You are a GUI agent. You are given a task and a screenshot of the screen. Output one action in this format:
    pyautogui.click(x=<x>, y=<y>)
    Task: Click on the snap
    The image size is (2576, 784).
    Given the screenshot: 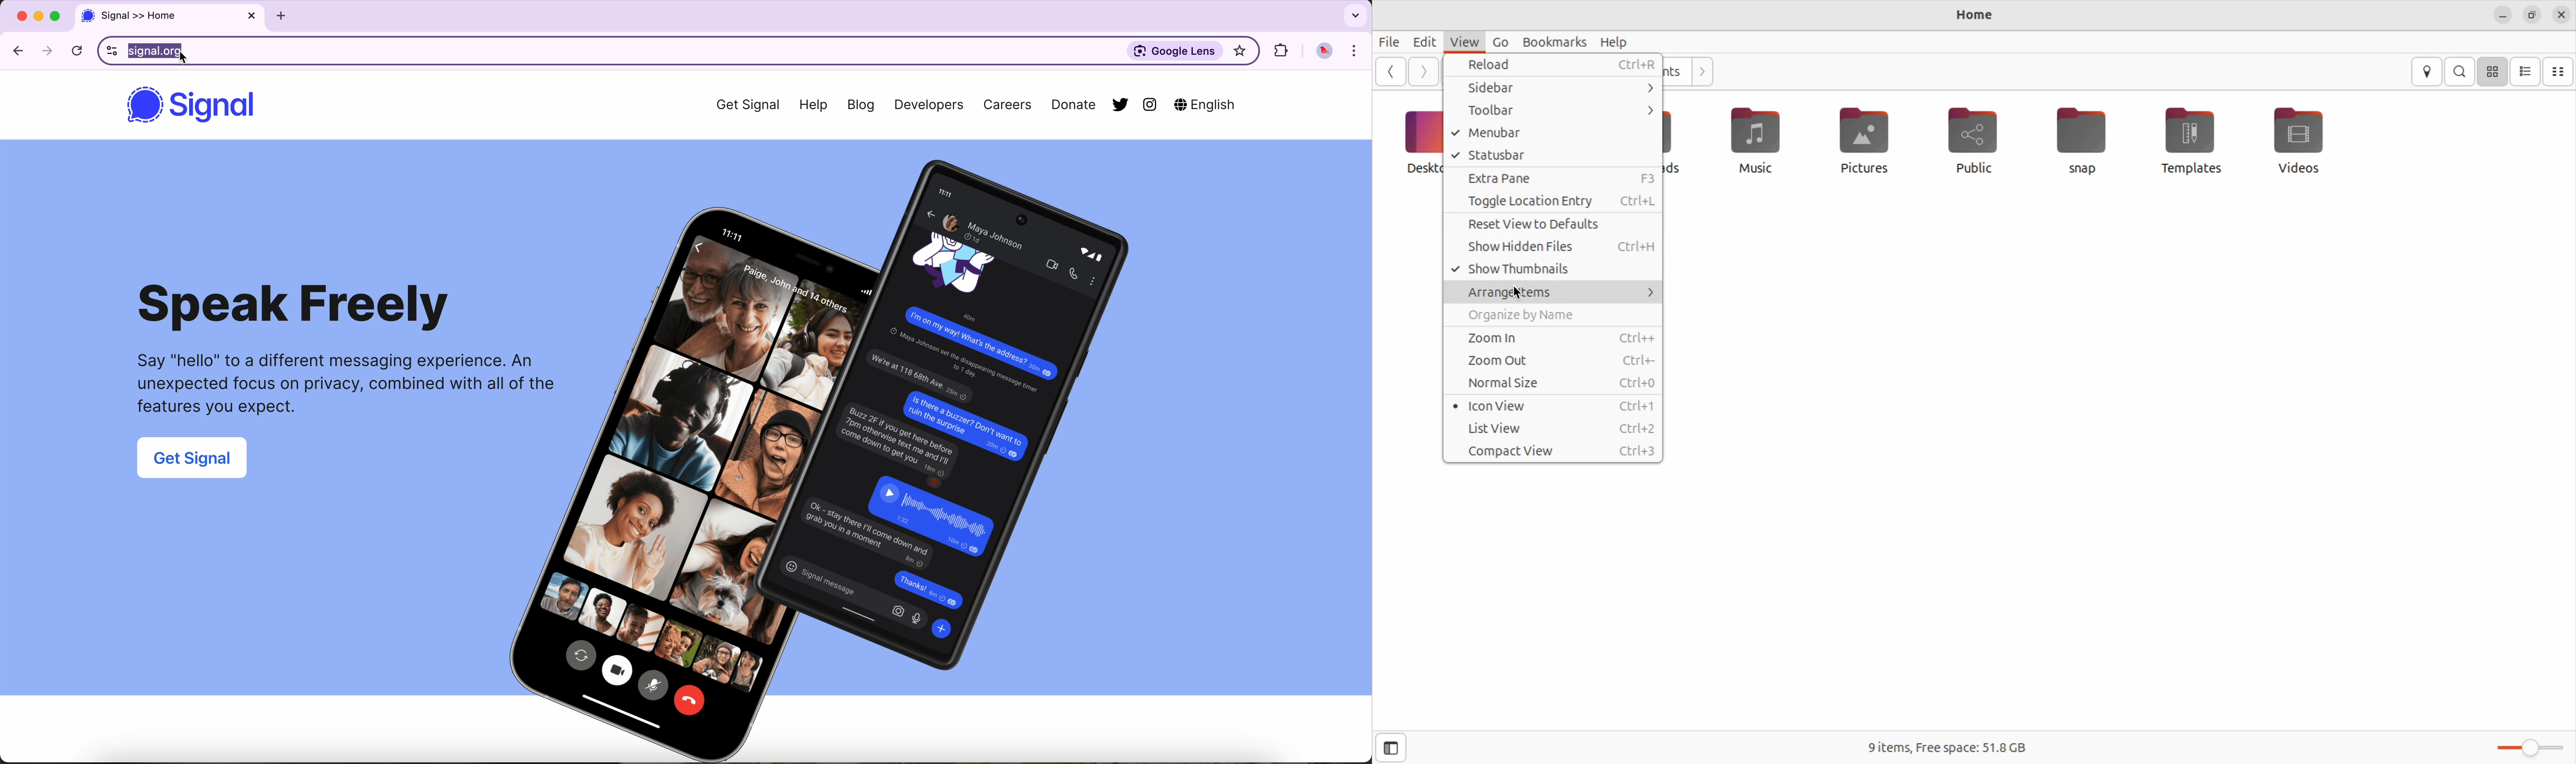 What is the action you would take?
    pyautogui.click(x=2082, y=141)
    